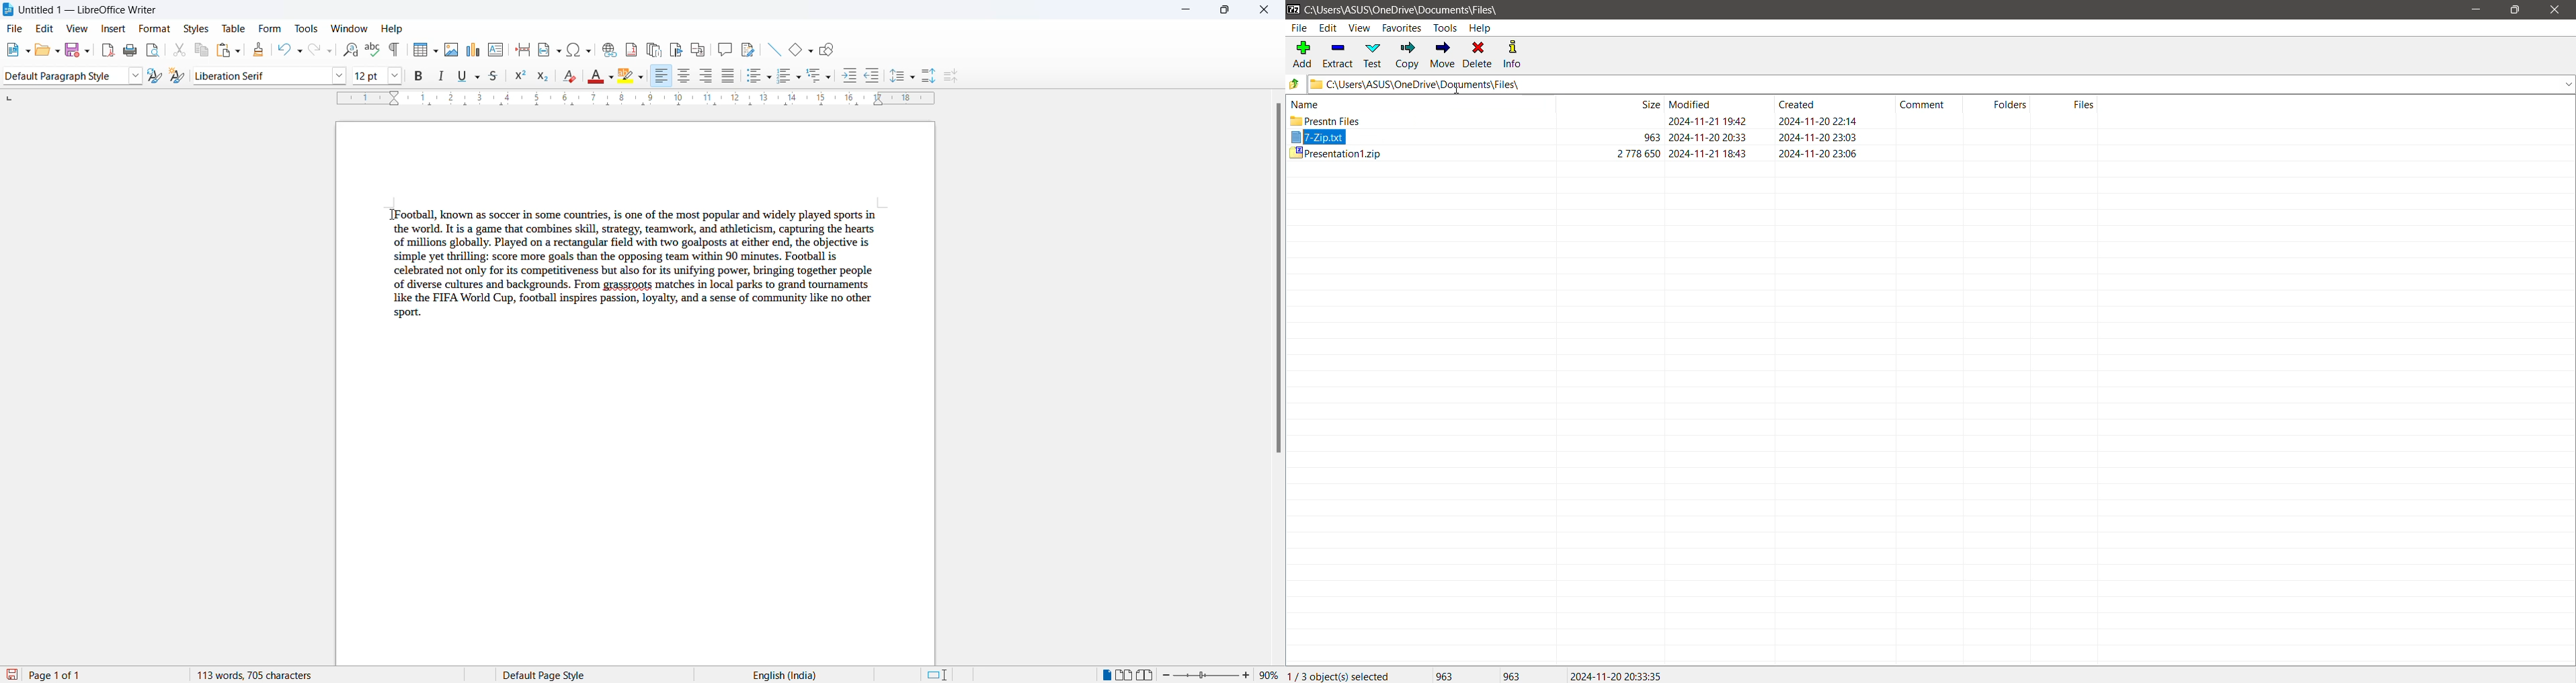 The image size is (2576, 700). I want to click on font size options, so click(396, 75).